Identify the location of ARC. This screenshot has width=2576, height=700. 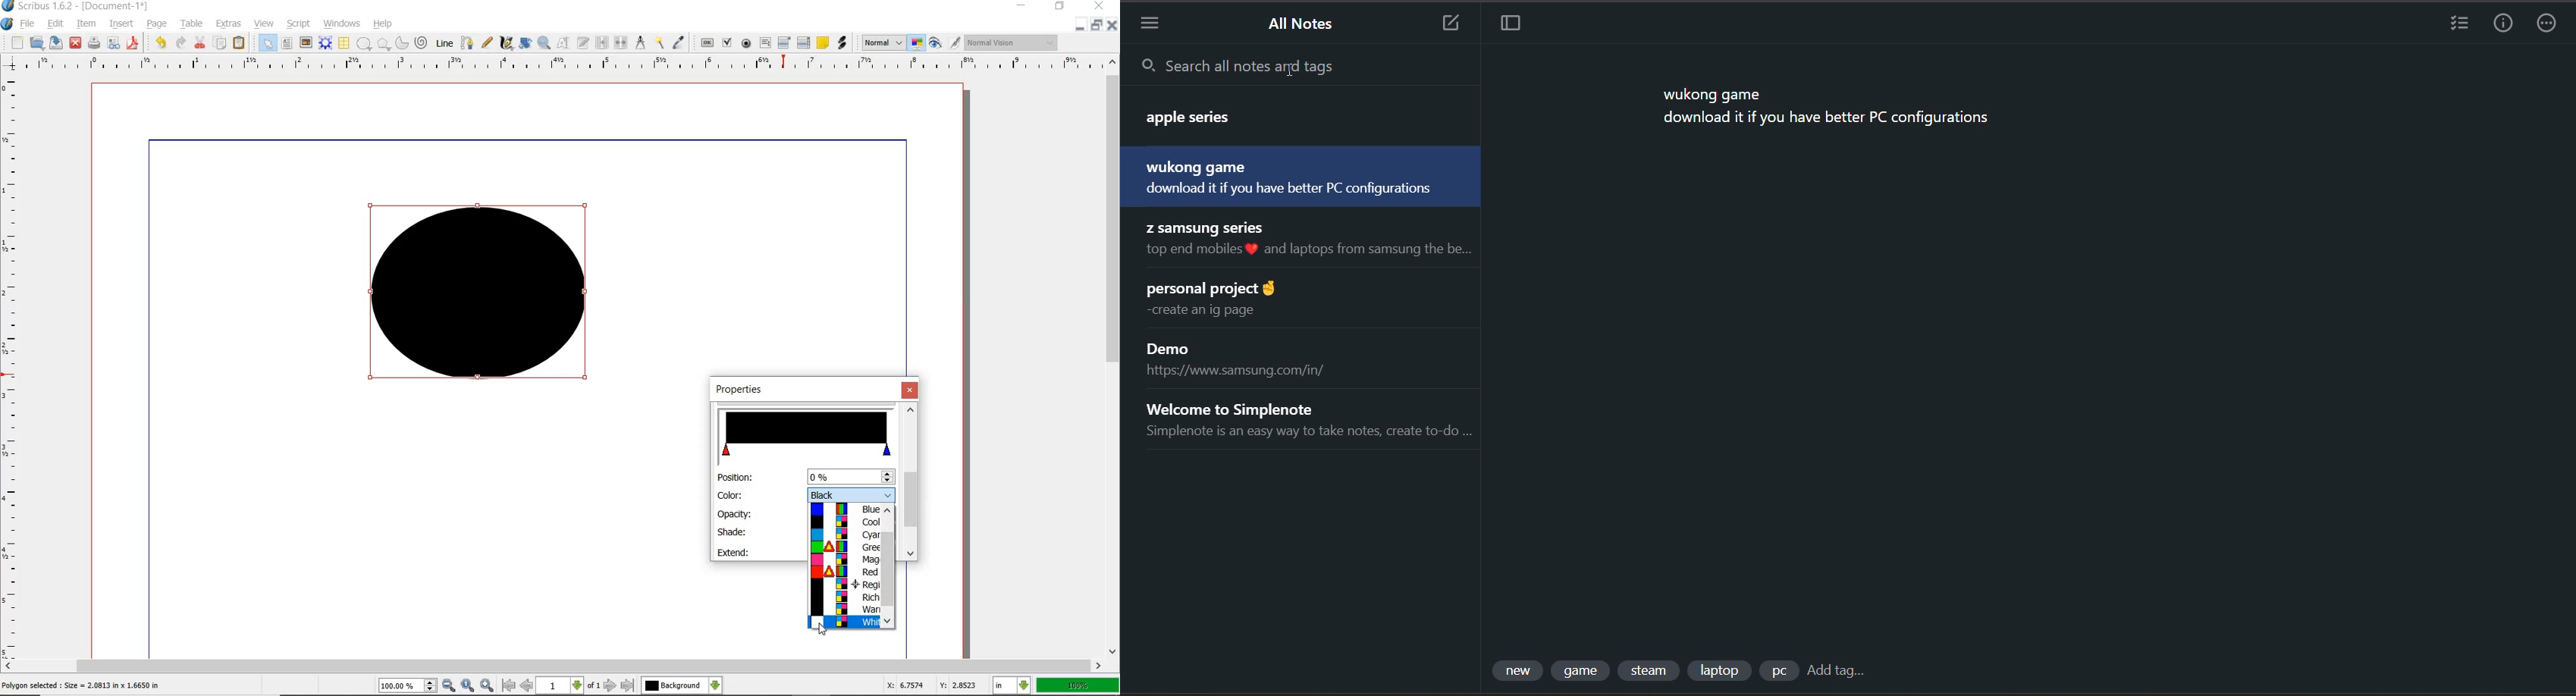
(401, 44).